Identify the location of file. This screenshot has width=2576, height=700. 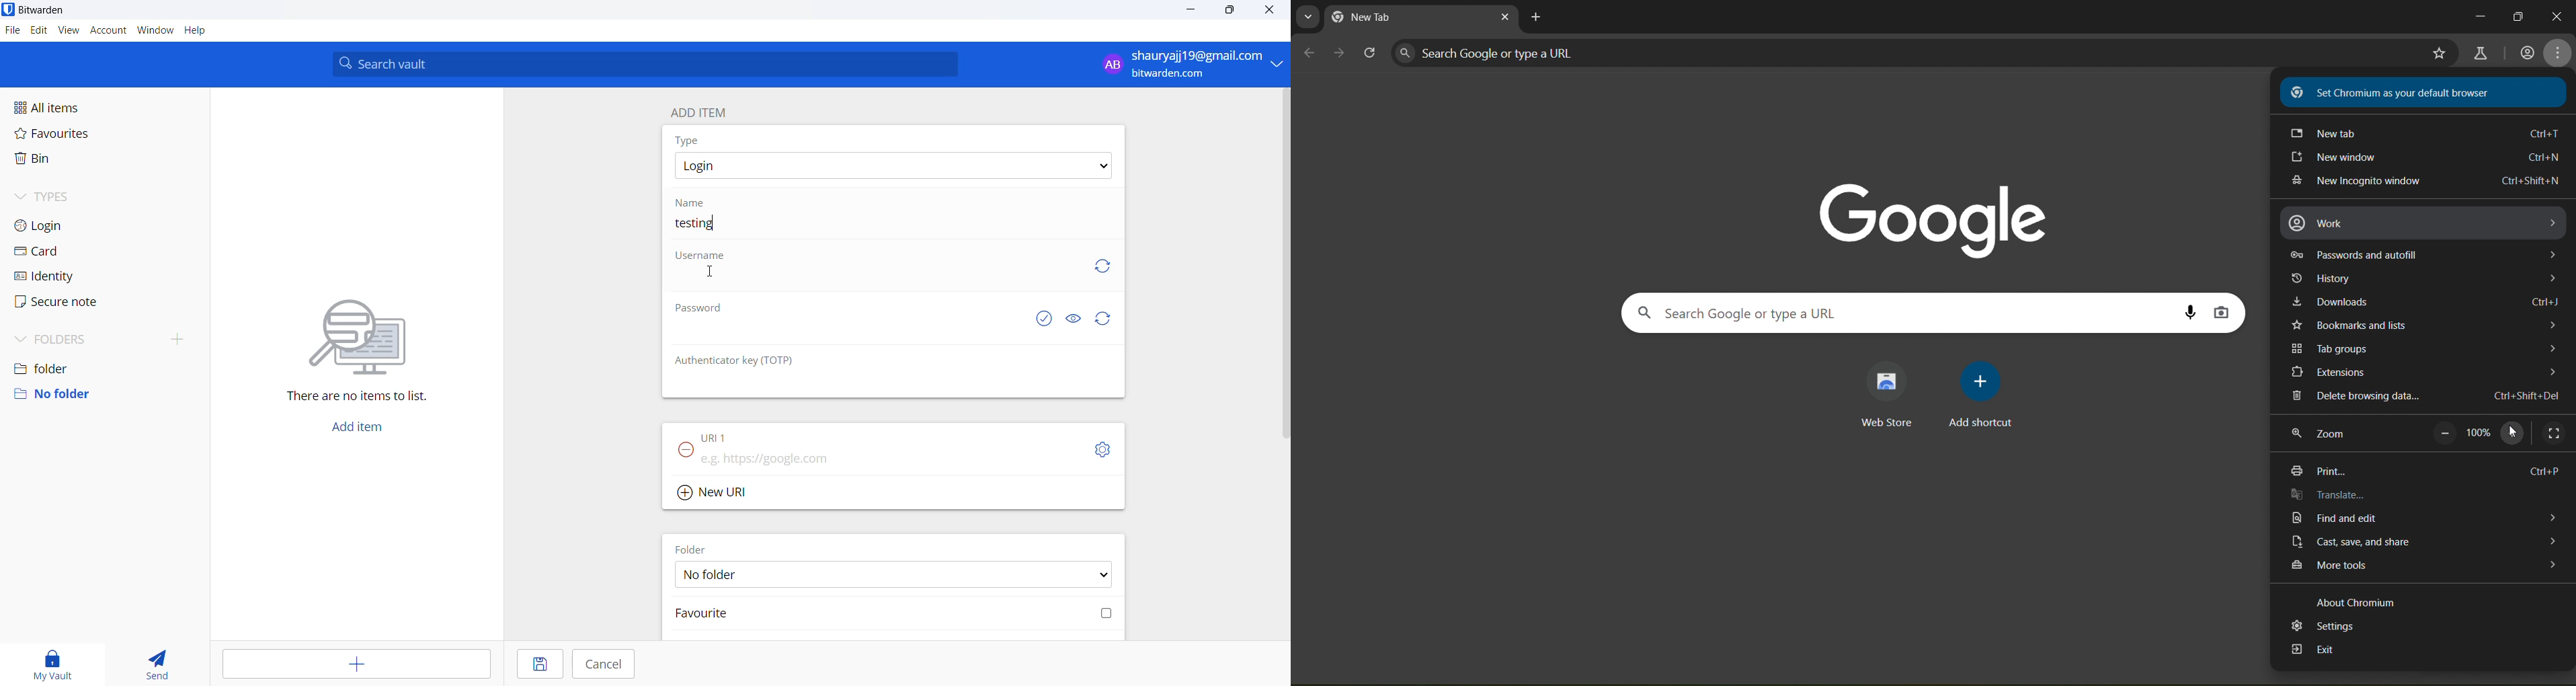
(11, 32).